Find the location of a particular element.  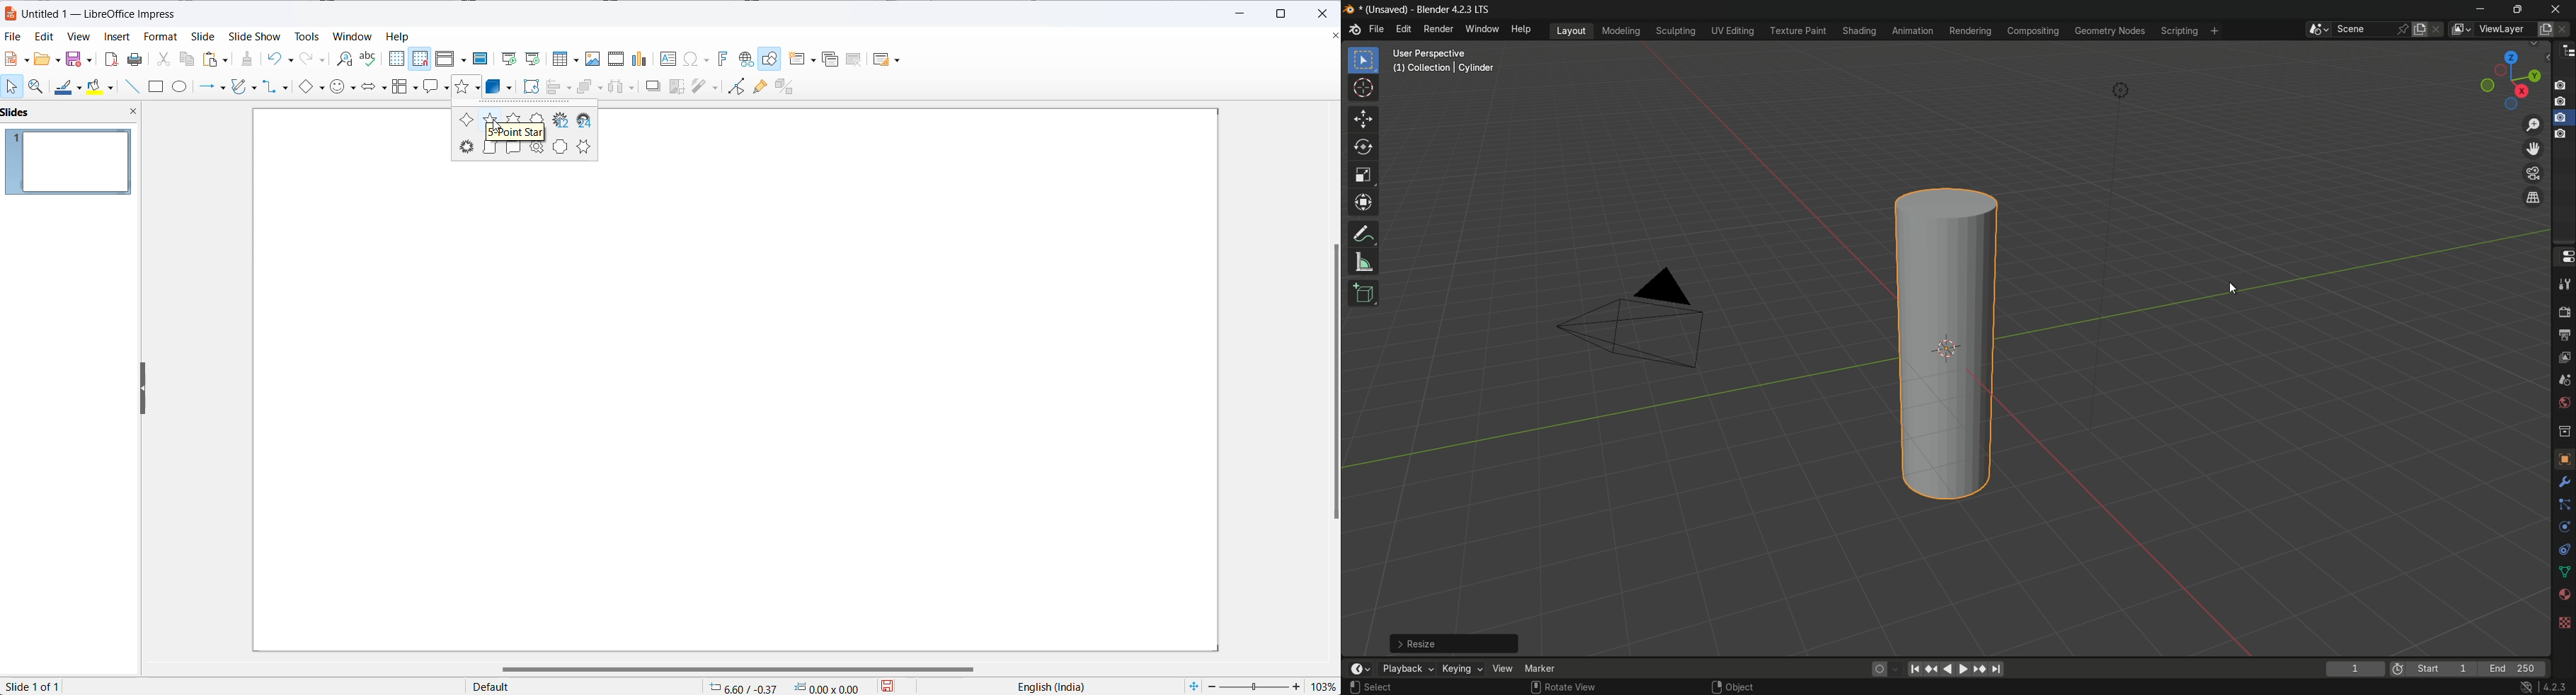

scaling has been done in the z direction is located at coordinates (1941, 337).